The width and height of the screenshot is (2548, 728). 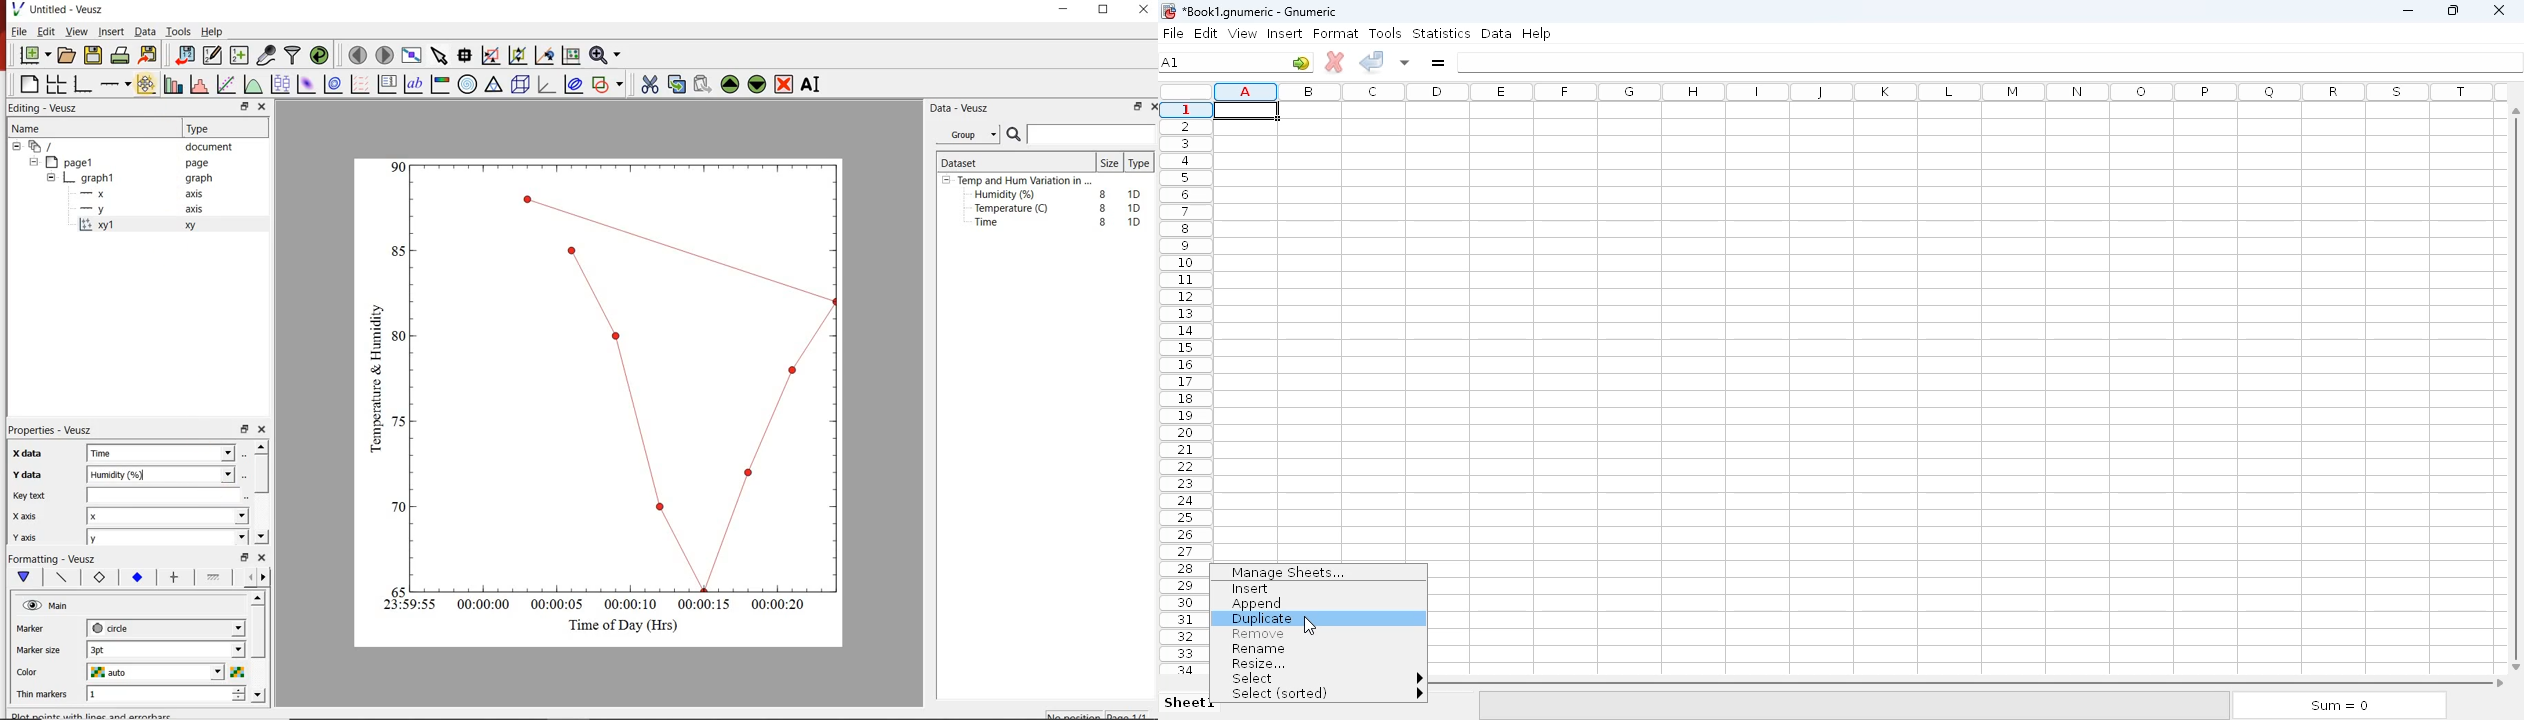 I want to click on document, so click(x=214, y=147).